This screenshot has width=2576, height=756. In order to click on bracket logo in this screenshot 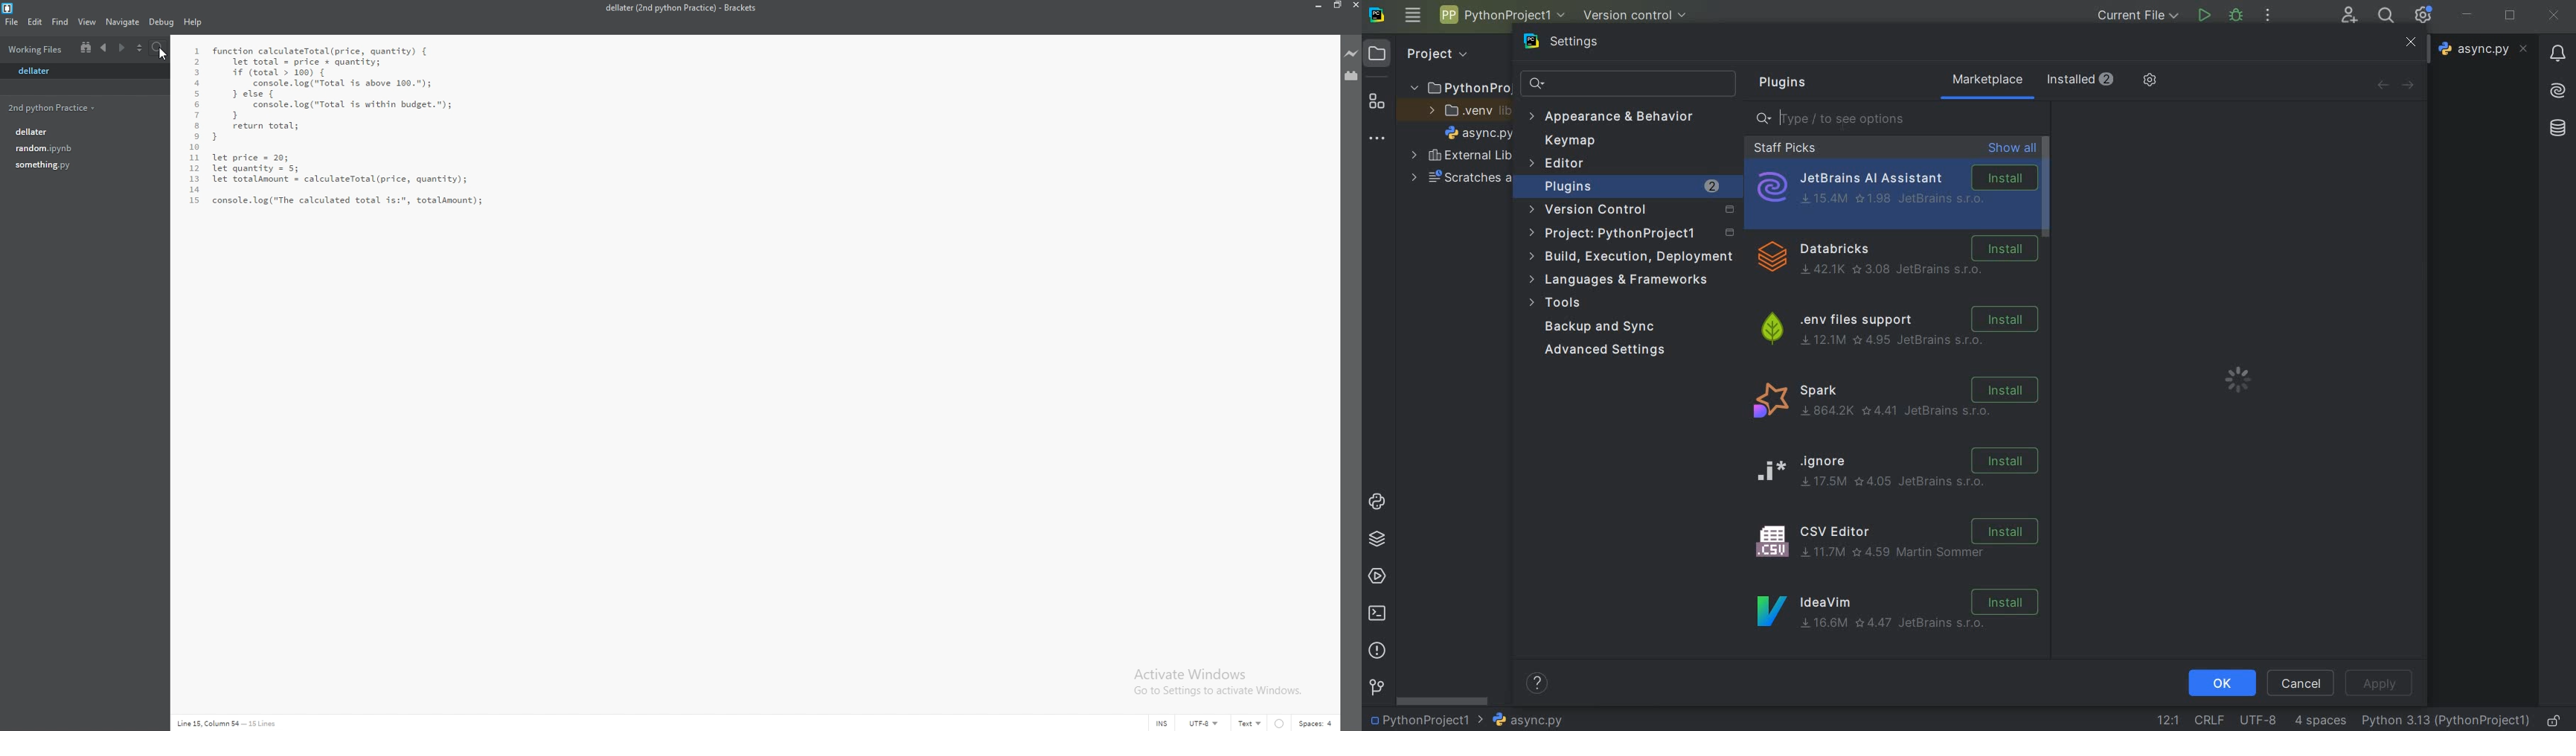, I will do `click(9, 8)`.